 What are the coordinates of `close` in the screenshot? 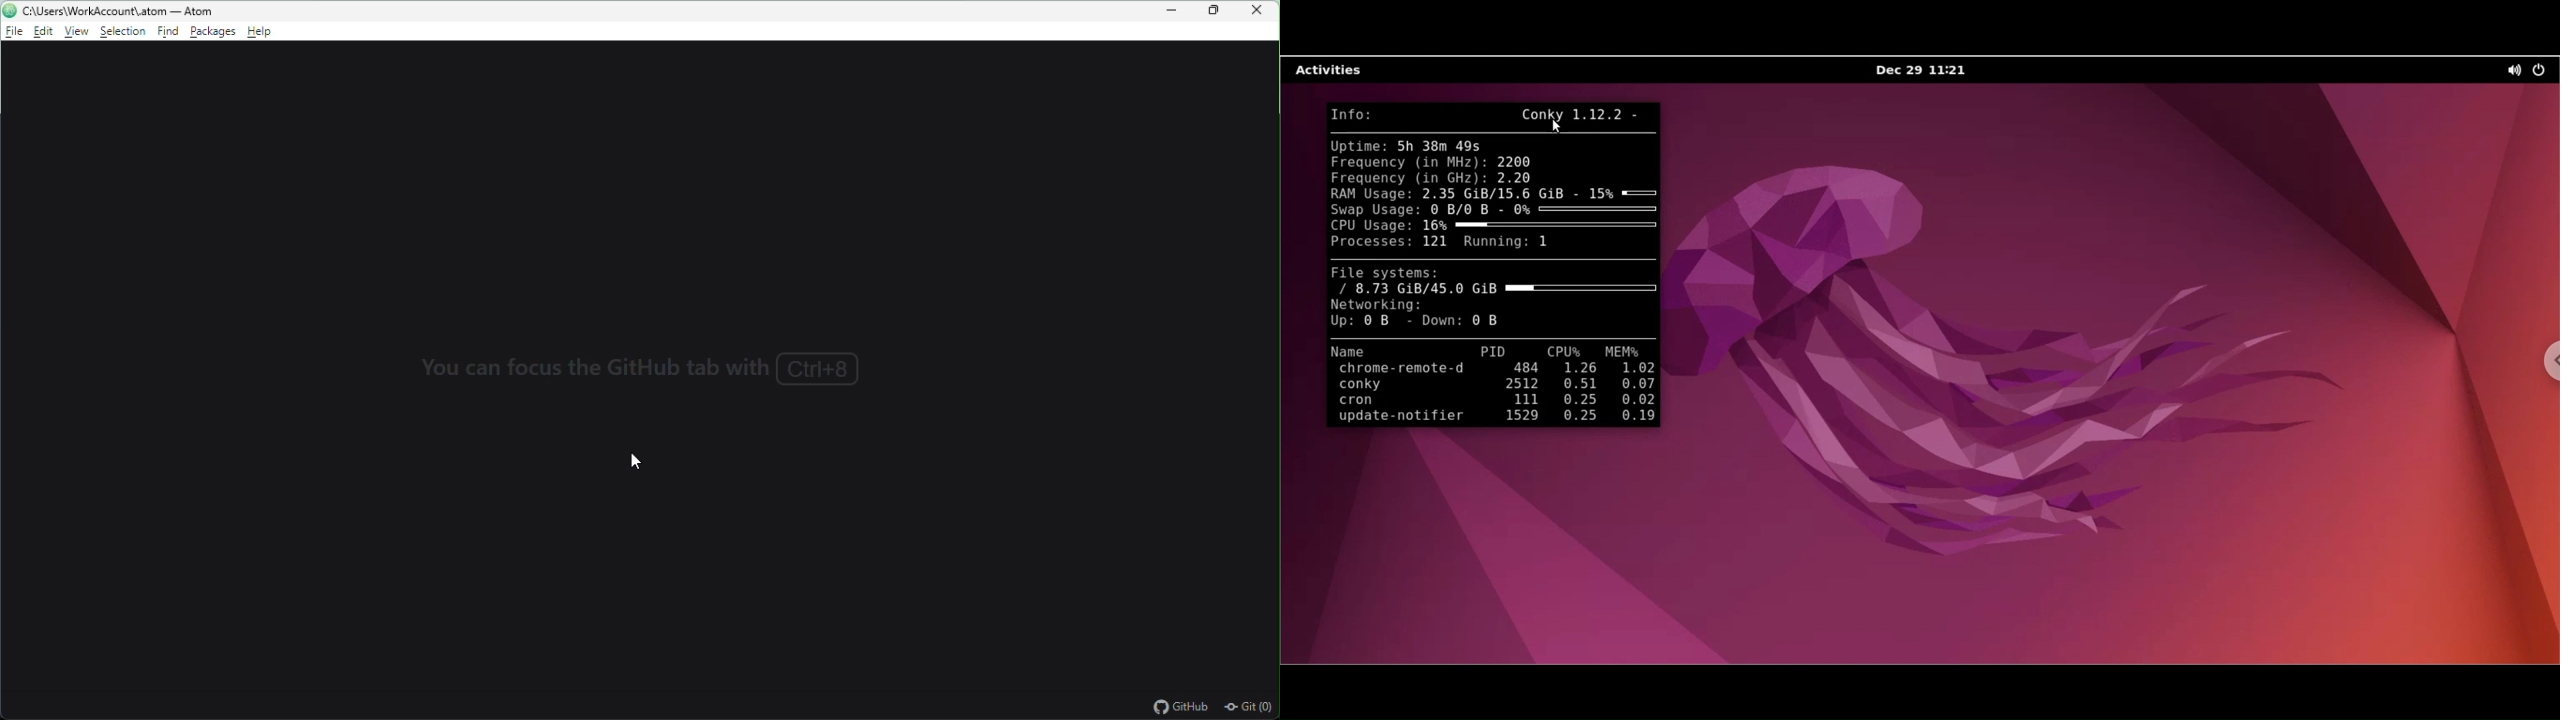 It's located at (1260, 11).